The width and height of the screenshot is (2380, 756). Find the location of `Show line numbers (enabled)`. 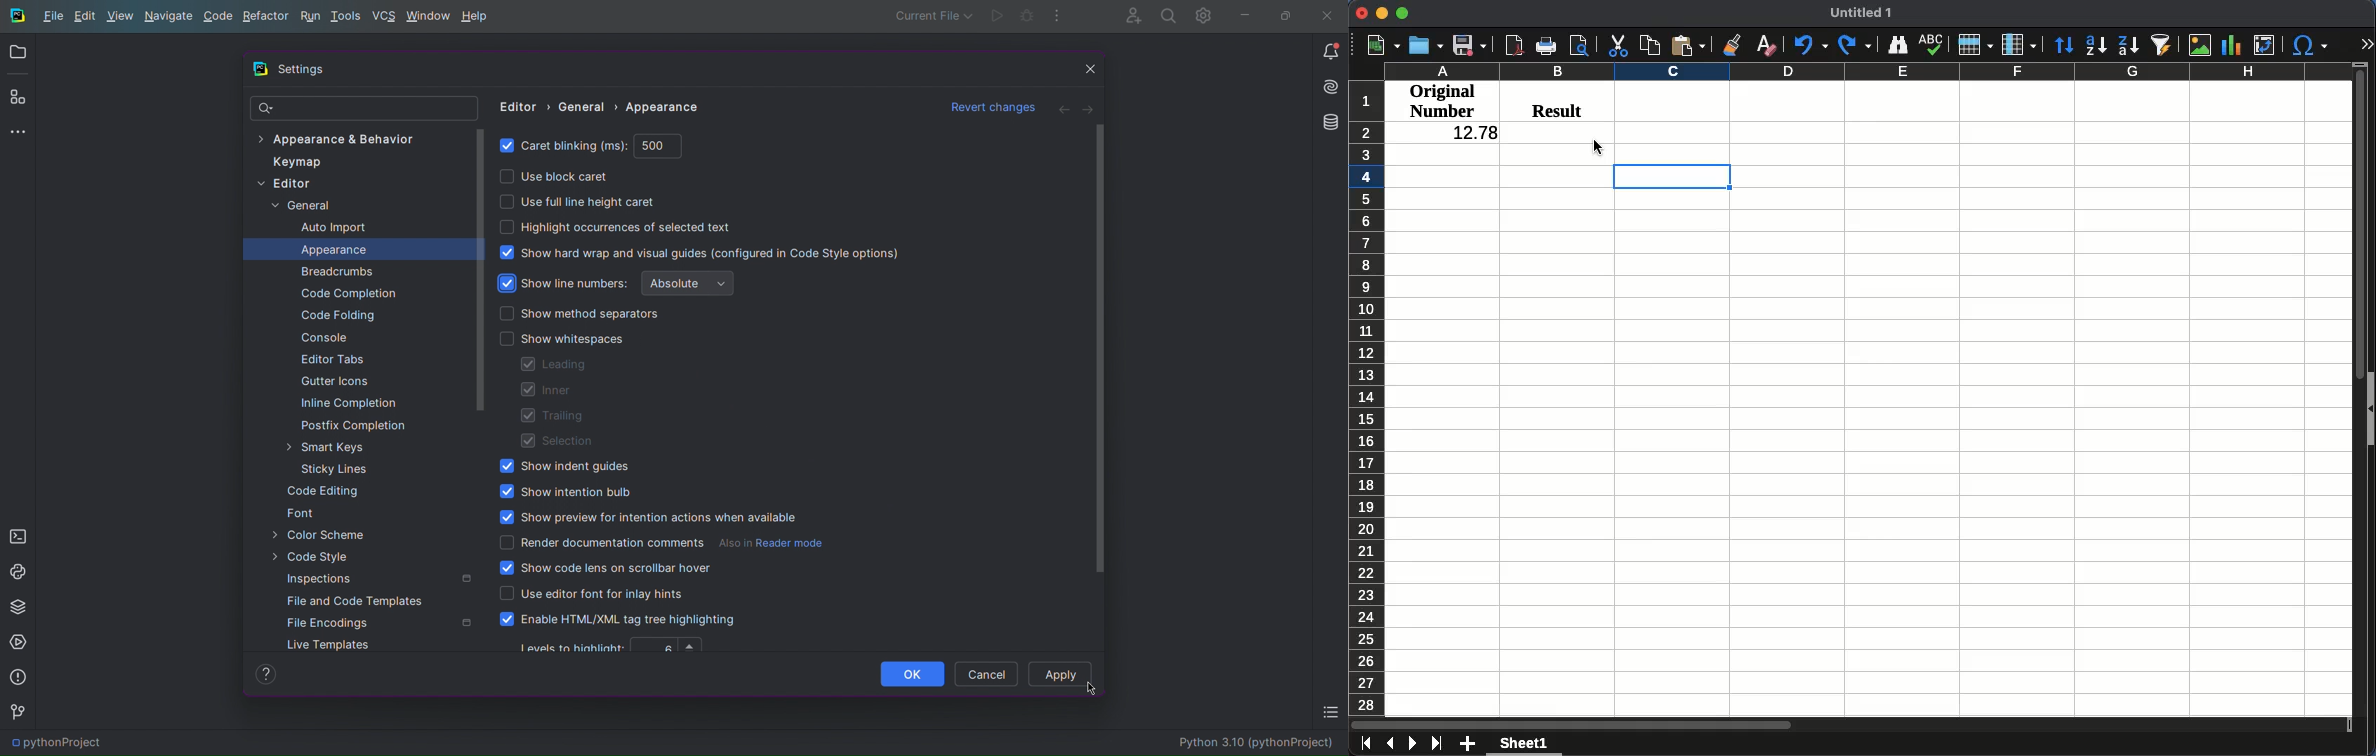

Show line numbers (enabled) is located at coordinates (563, 283).